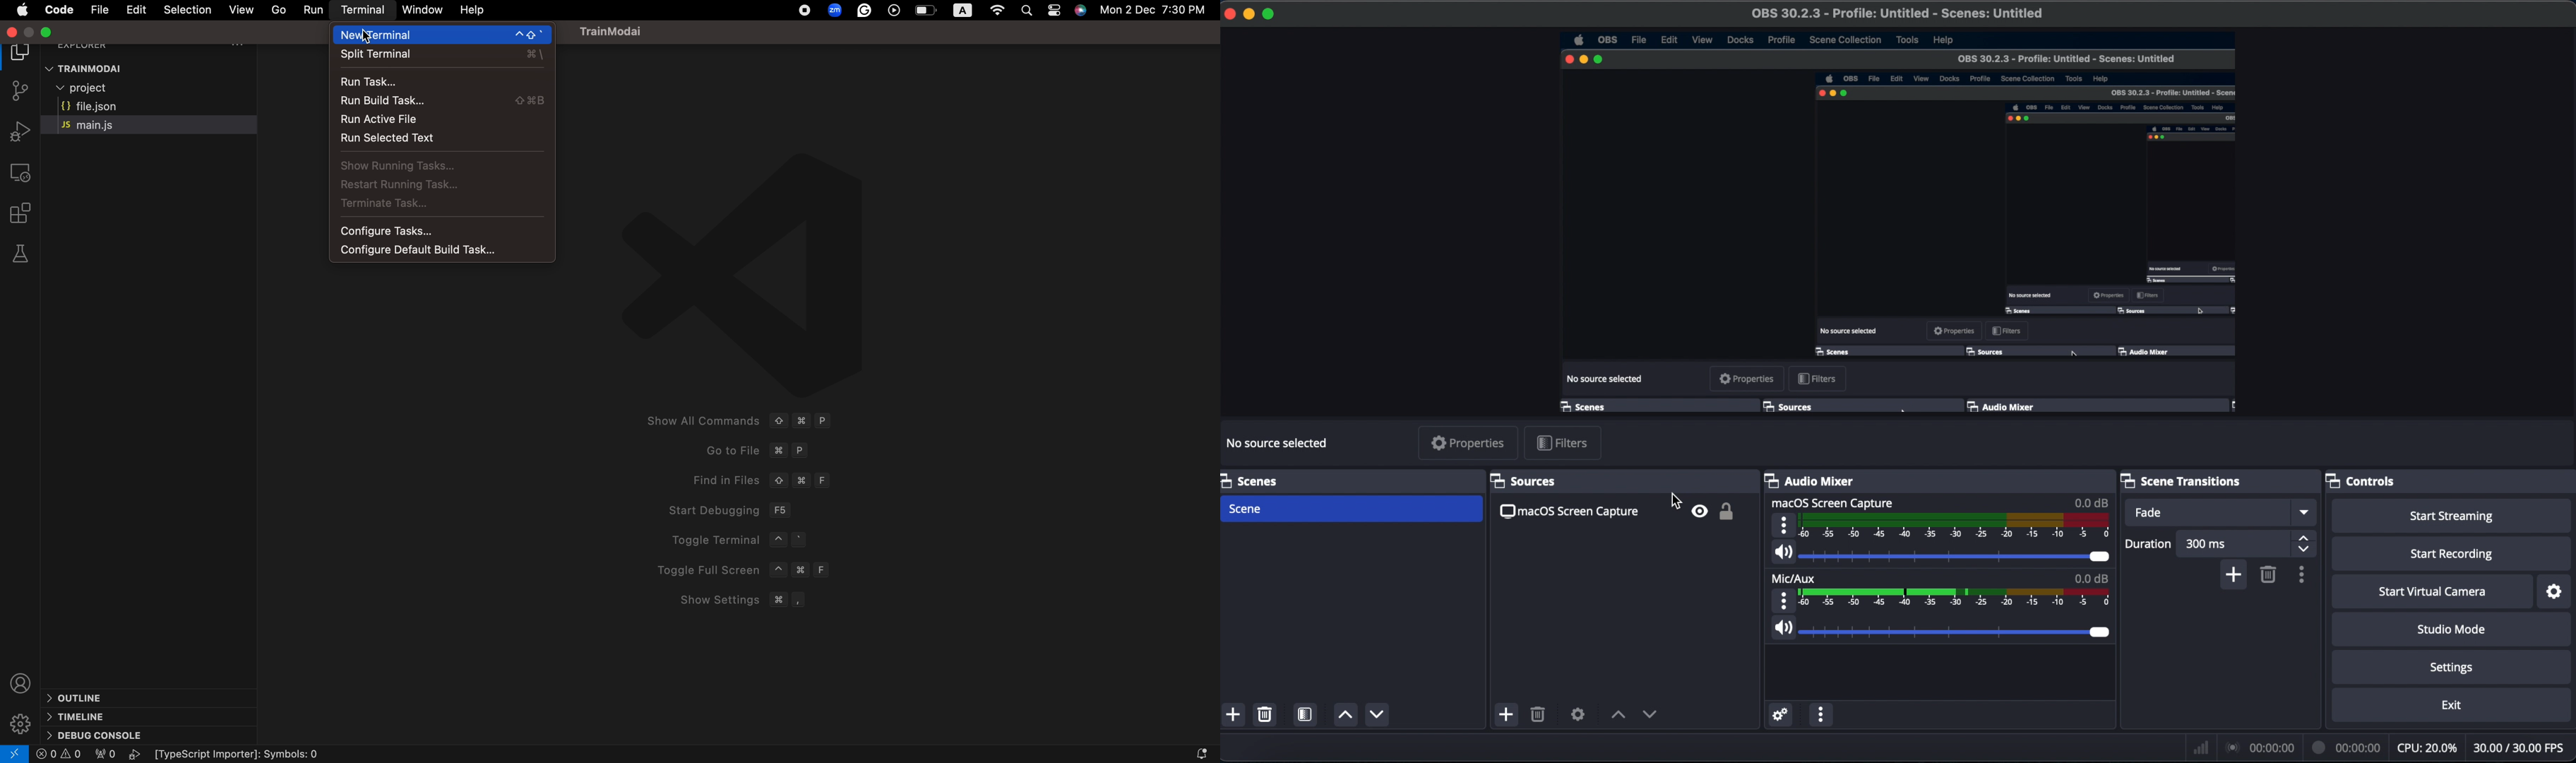  What do you see at coordinates (441, 82) in the screenshot?
I see `run task` at bounding box center [441, 82].